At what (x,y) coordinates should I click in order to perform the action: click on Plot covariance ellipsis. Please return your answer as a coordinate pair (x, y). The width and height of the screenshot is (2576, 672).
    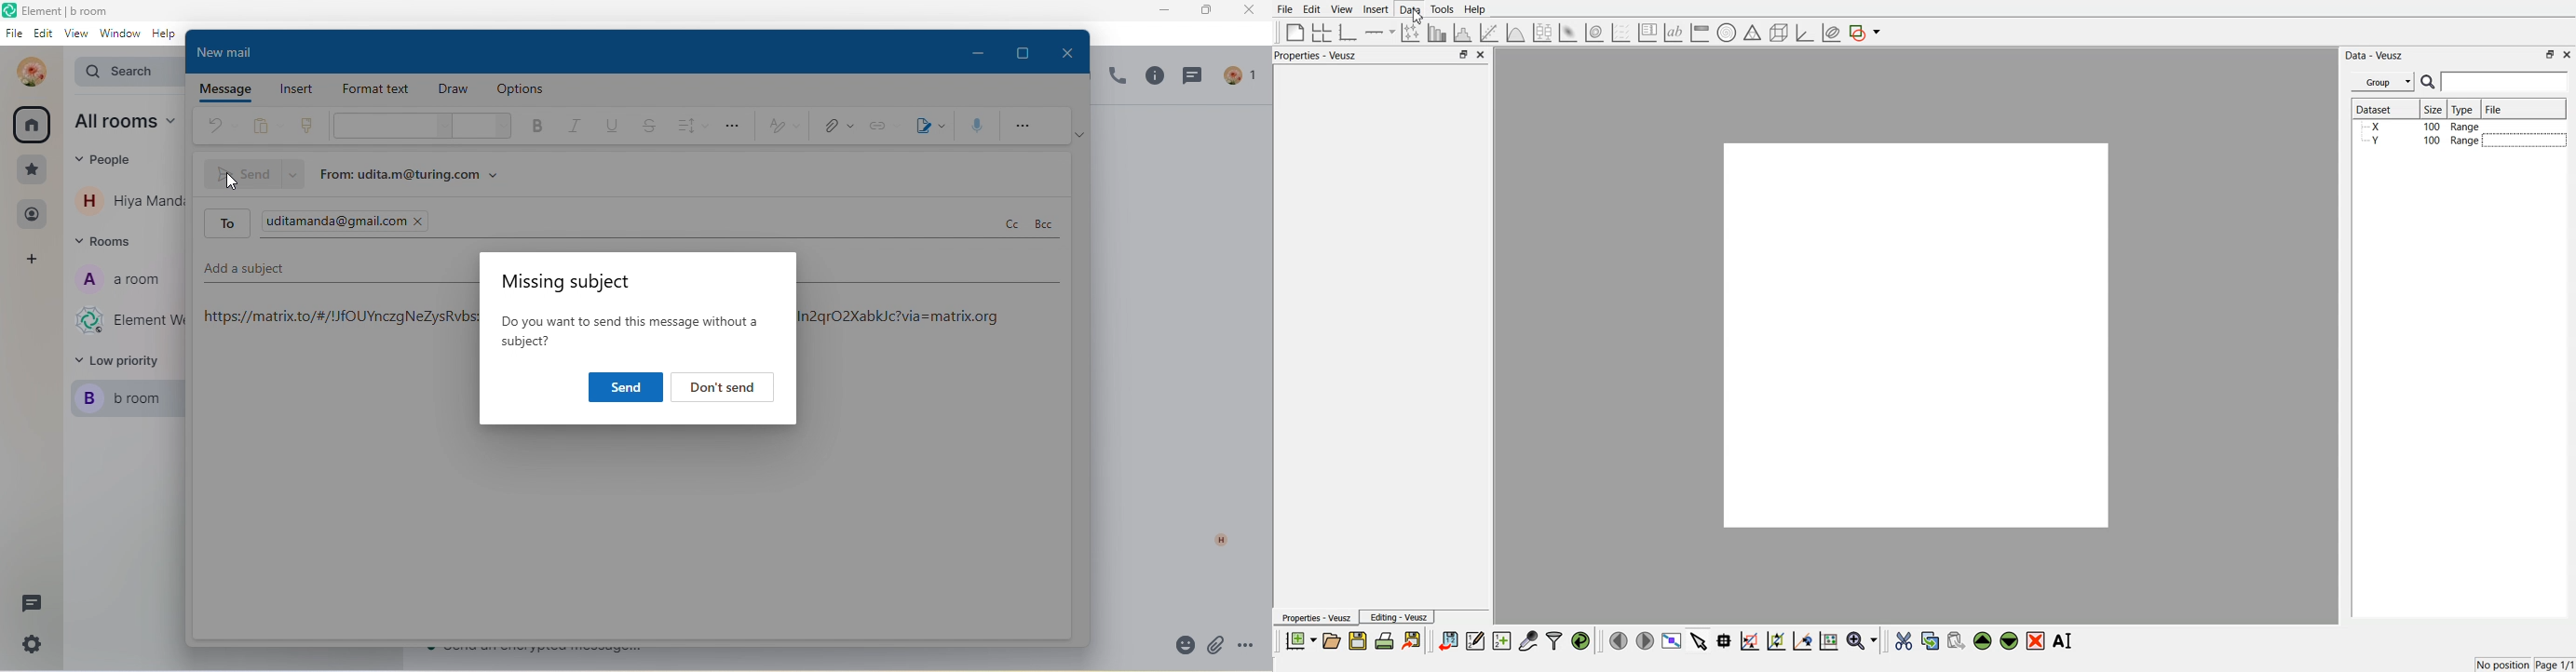
    Looking at the image, I should click on (1832, 33).